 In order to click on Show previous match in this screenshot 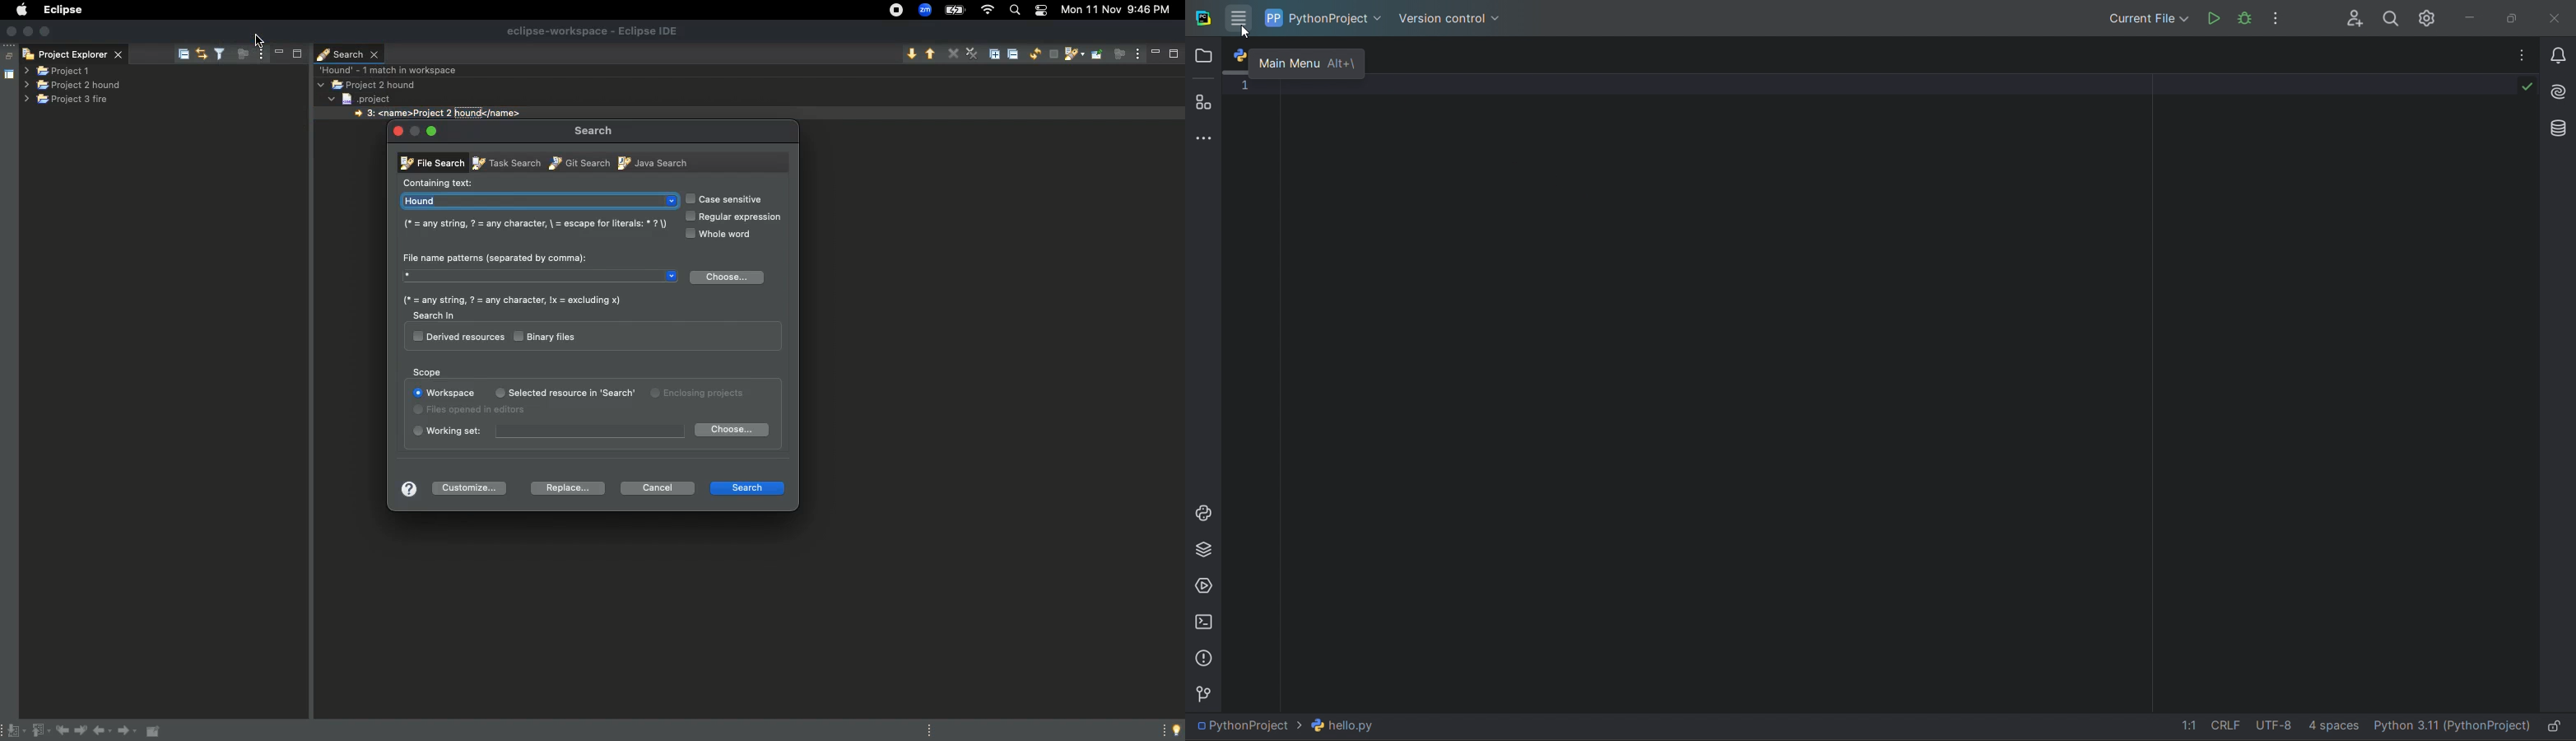, I will do `click(931, 55)`.